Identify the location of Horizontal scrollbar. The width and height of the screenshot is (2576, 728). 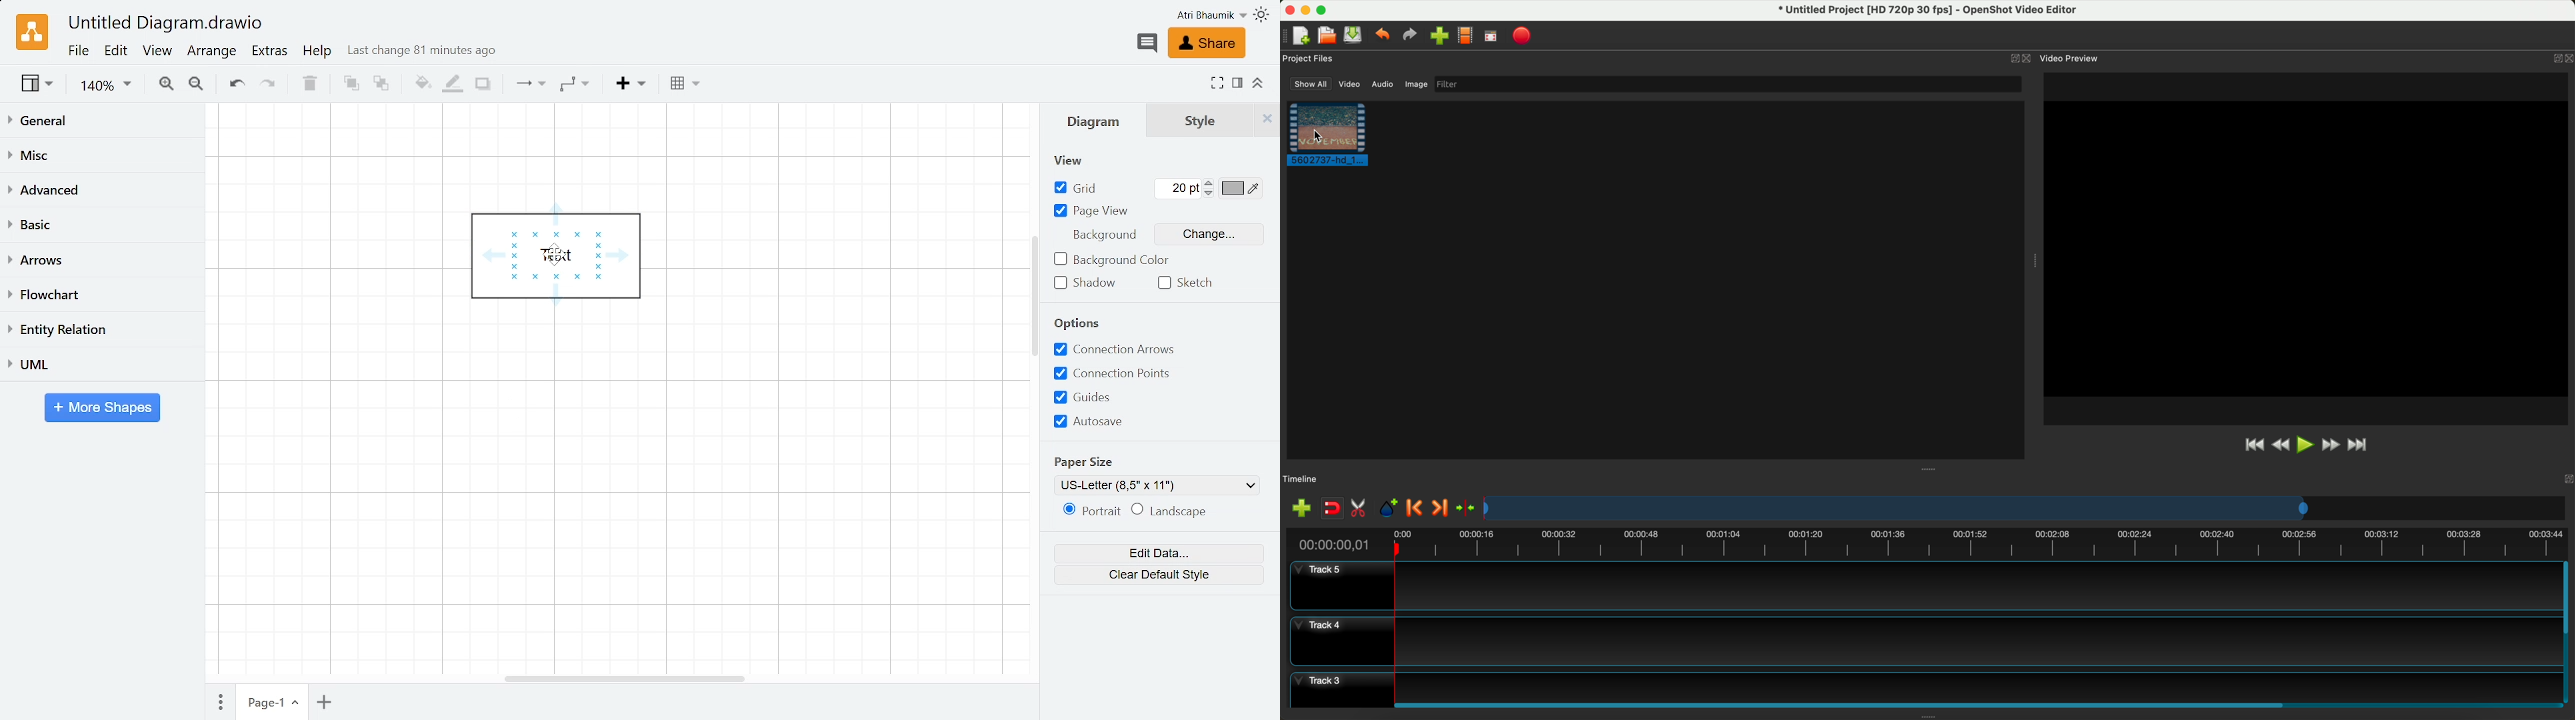
(626, 677).